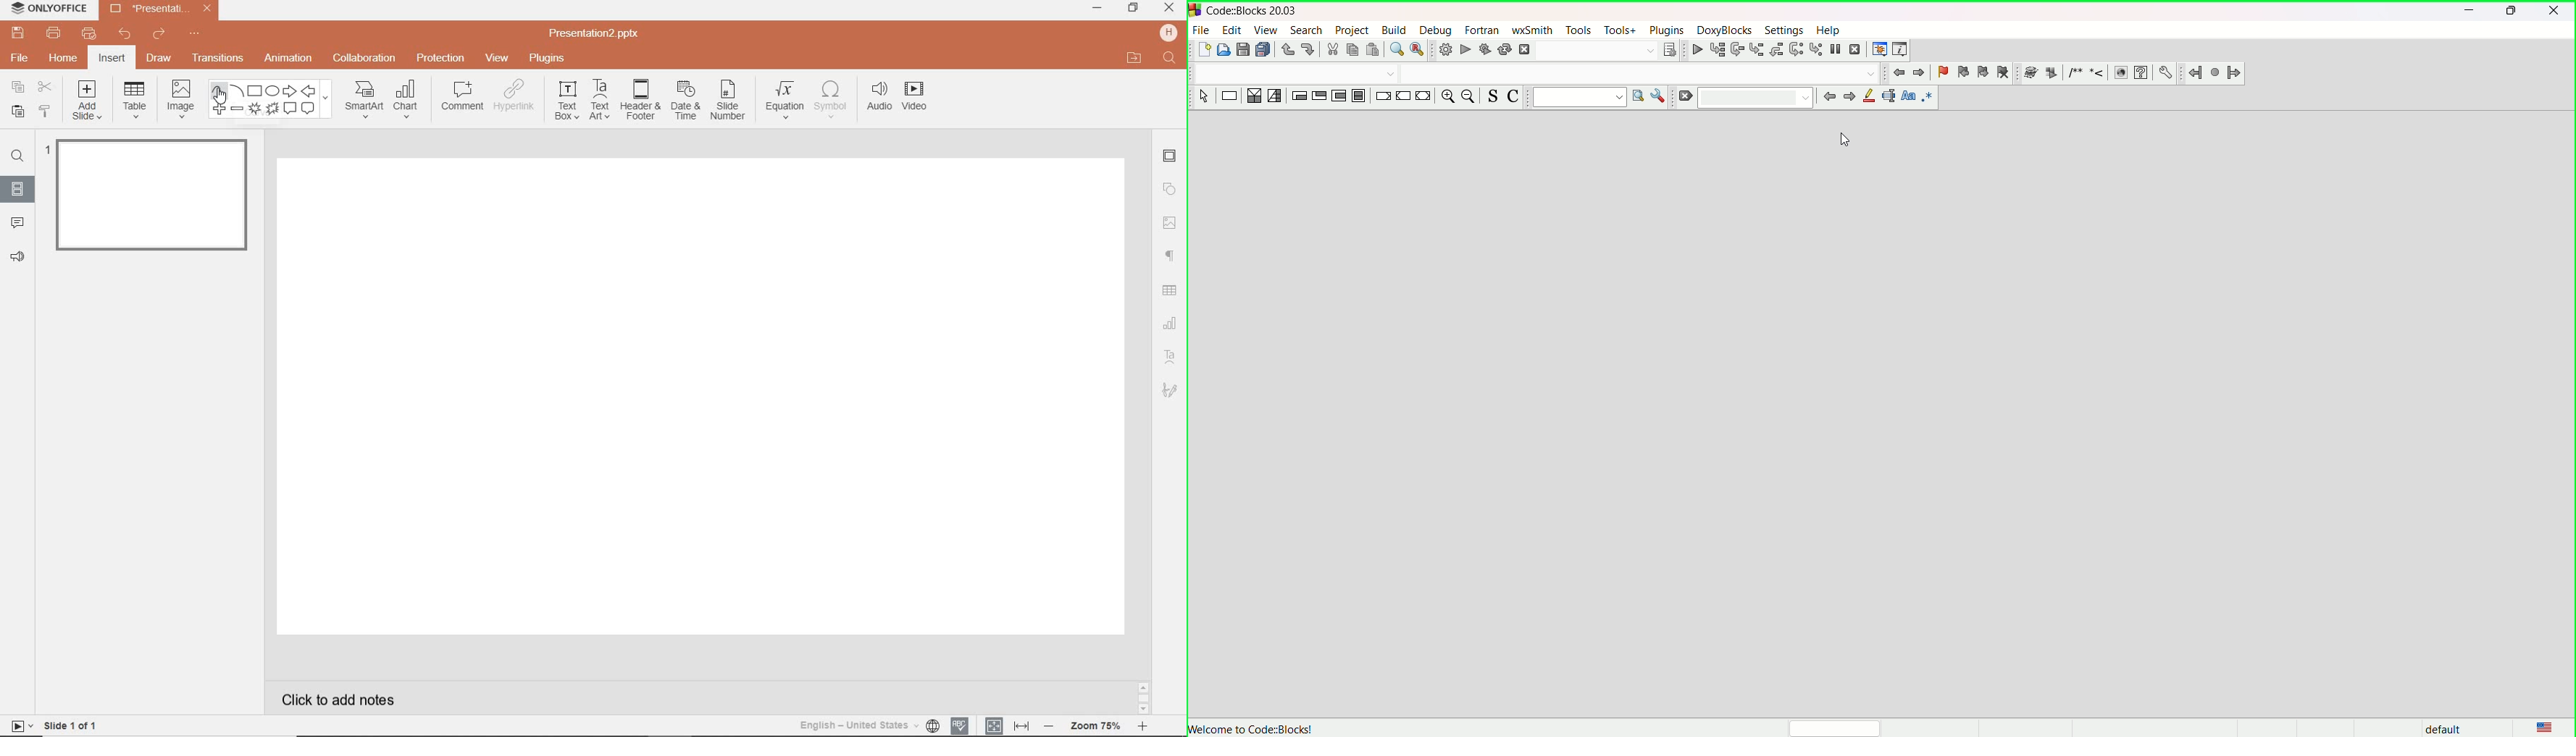 The width and height of the screenshot is (2576, 756). Describe the element at coordinates (14, 87) in the screenshot. I see `COPY` at that location.